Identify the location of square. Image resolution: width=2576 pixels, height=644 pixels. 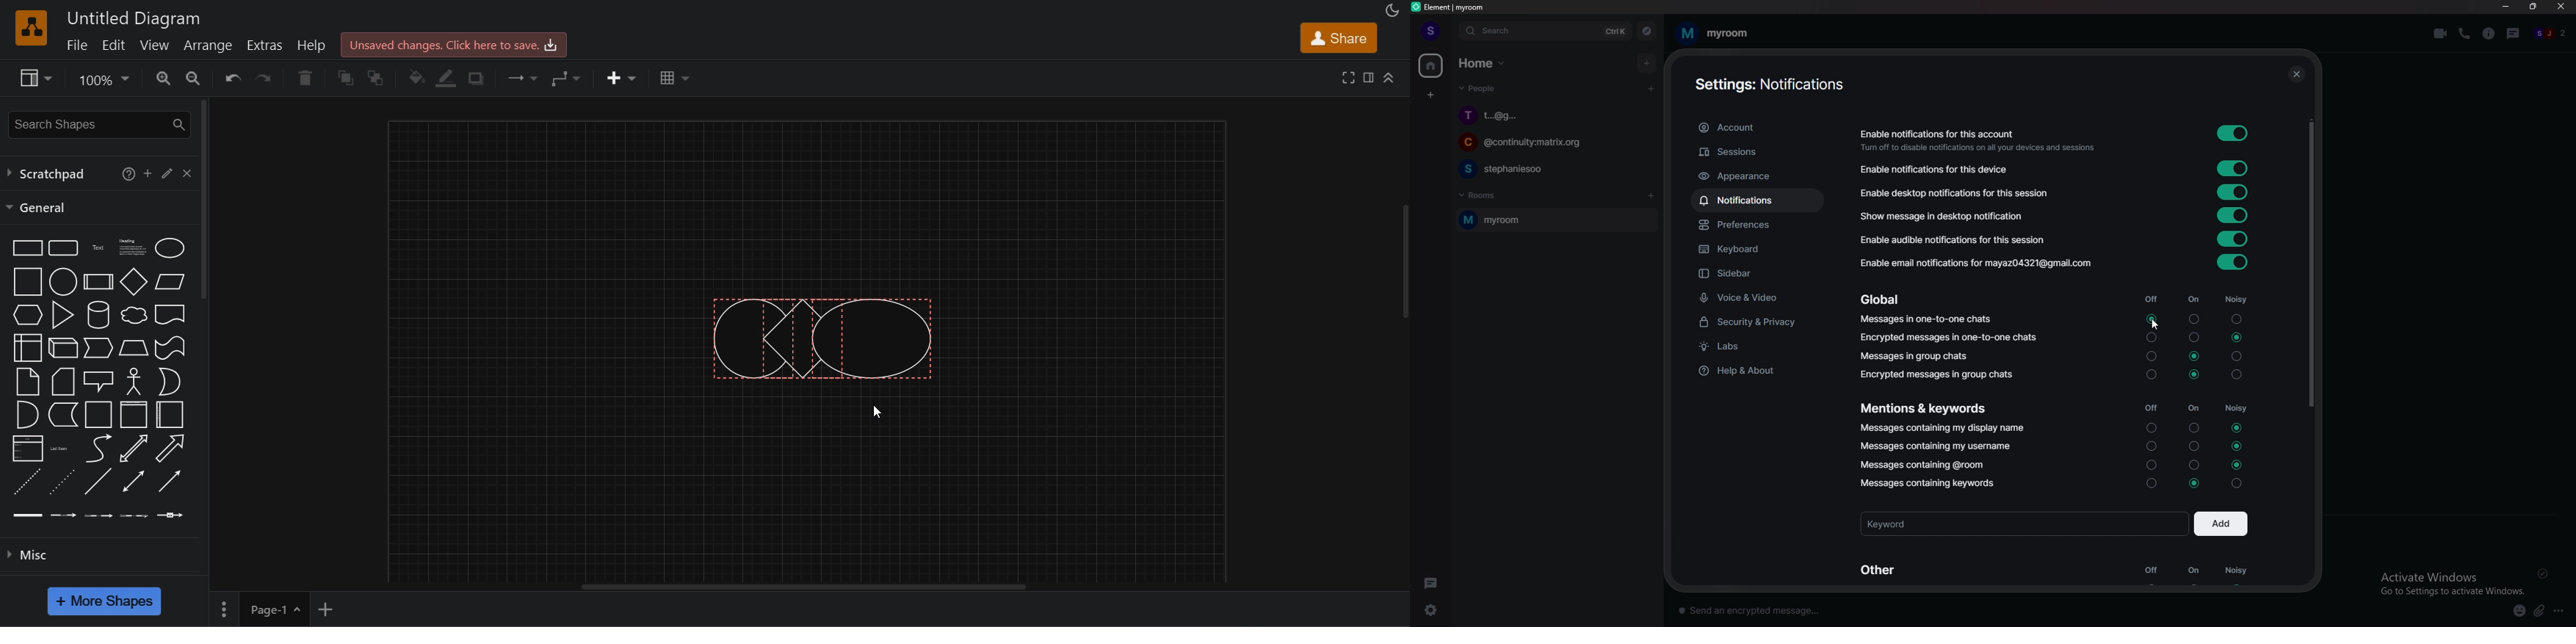
(25, 281).